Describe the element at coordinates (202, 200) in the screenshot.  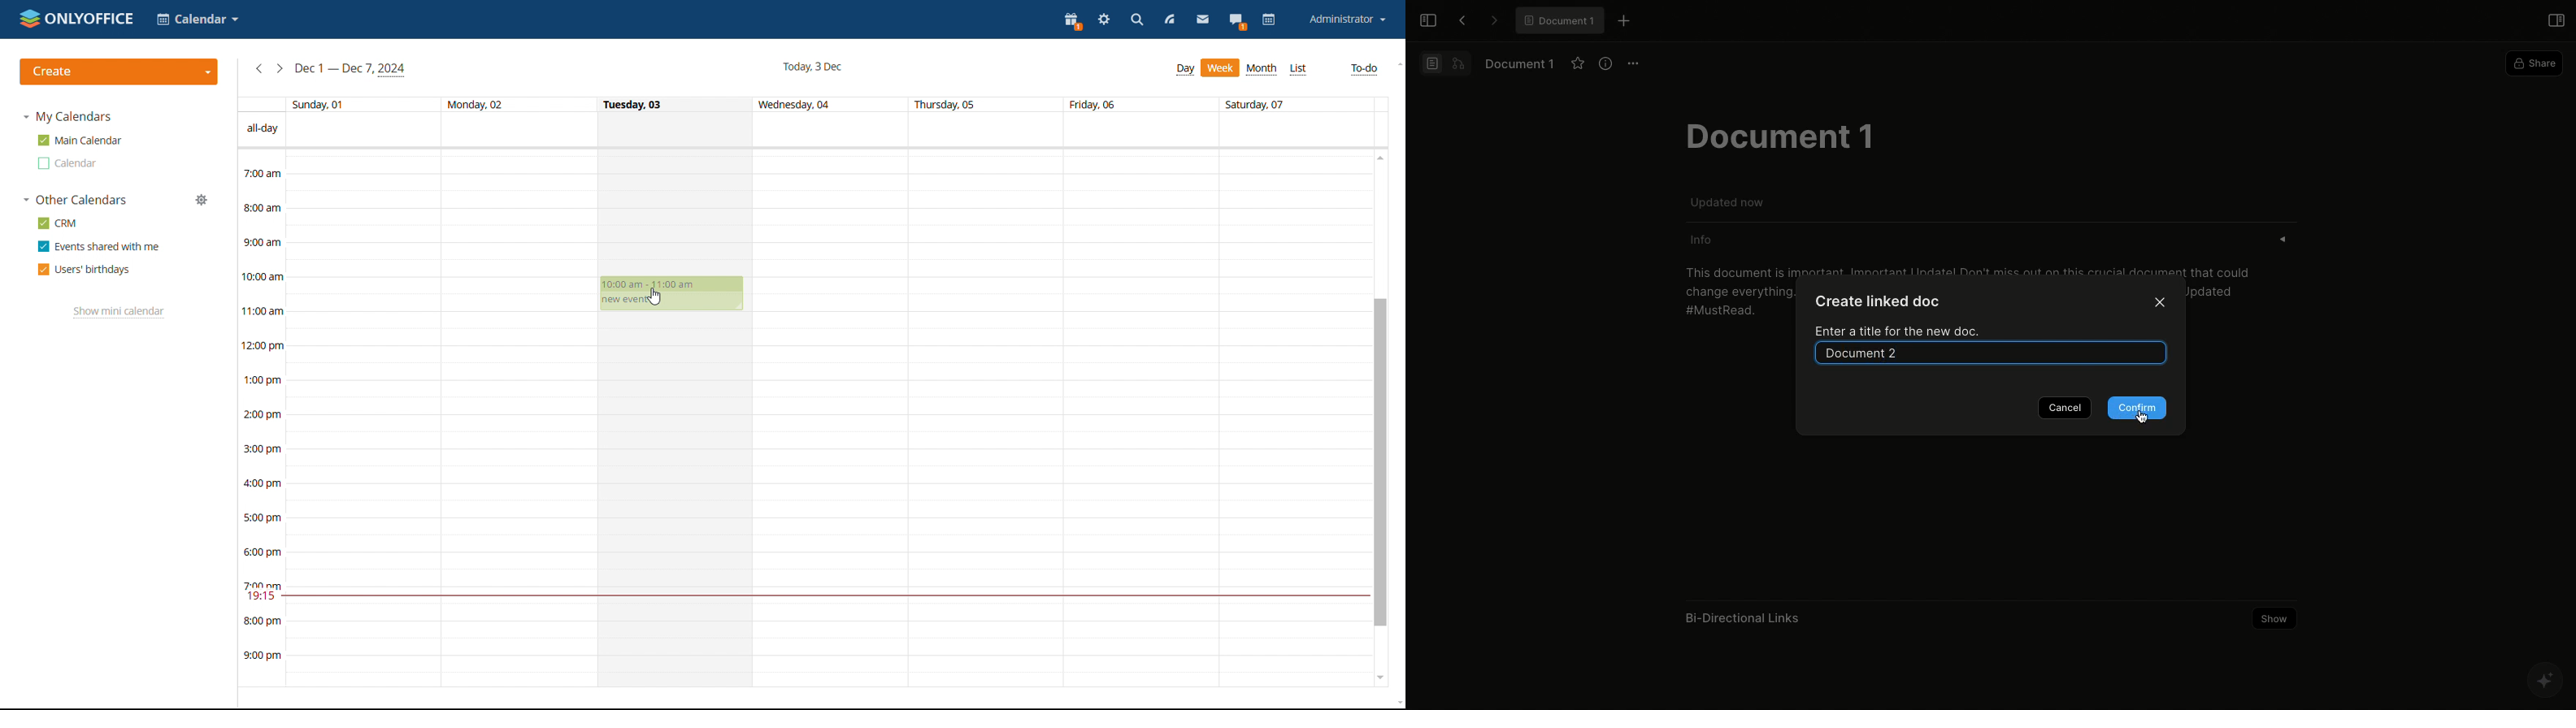
I see `manage` at that location.